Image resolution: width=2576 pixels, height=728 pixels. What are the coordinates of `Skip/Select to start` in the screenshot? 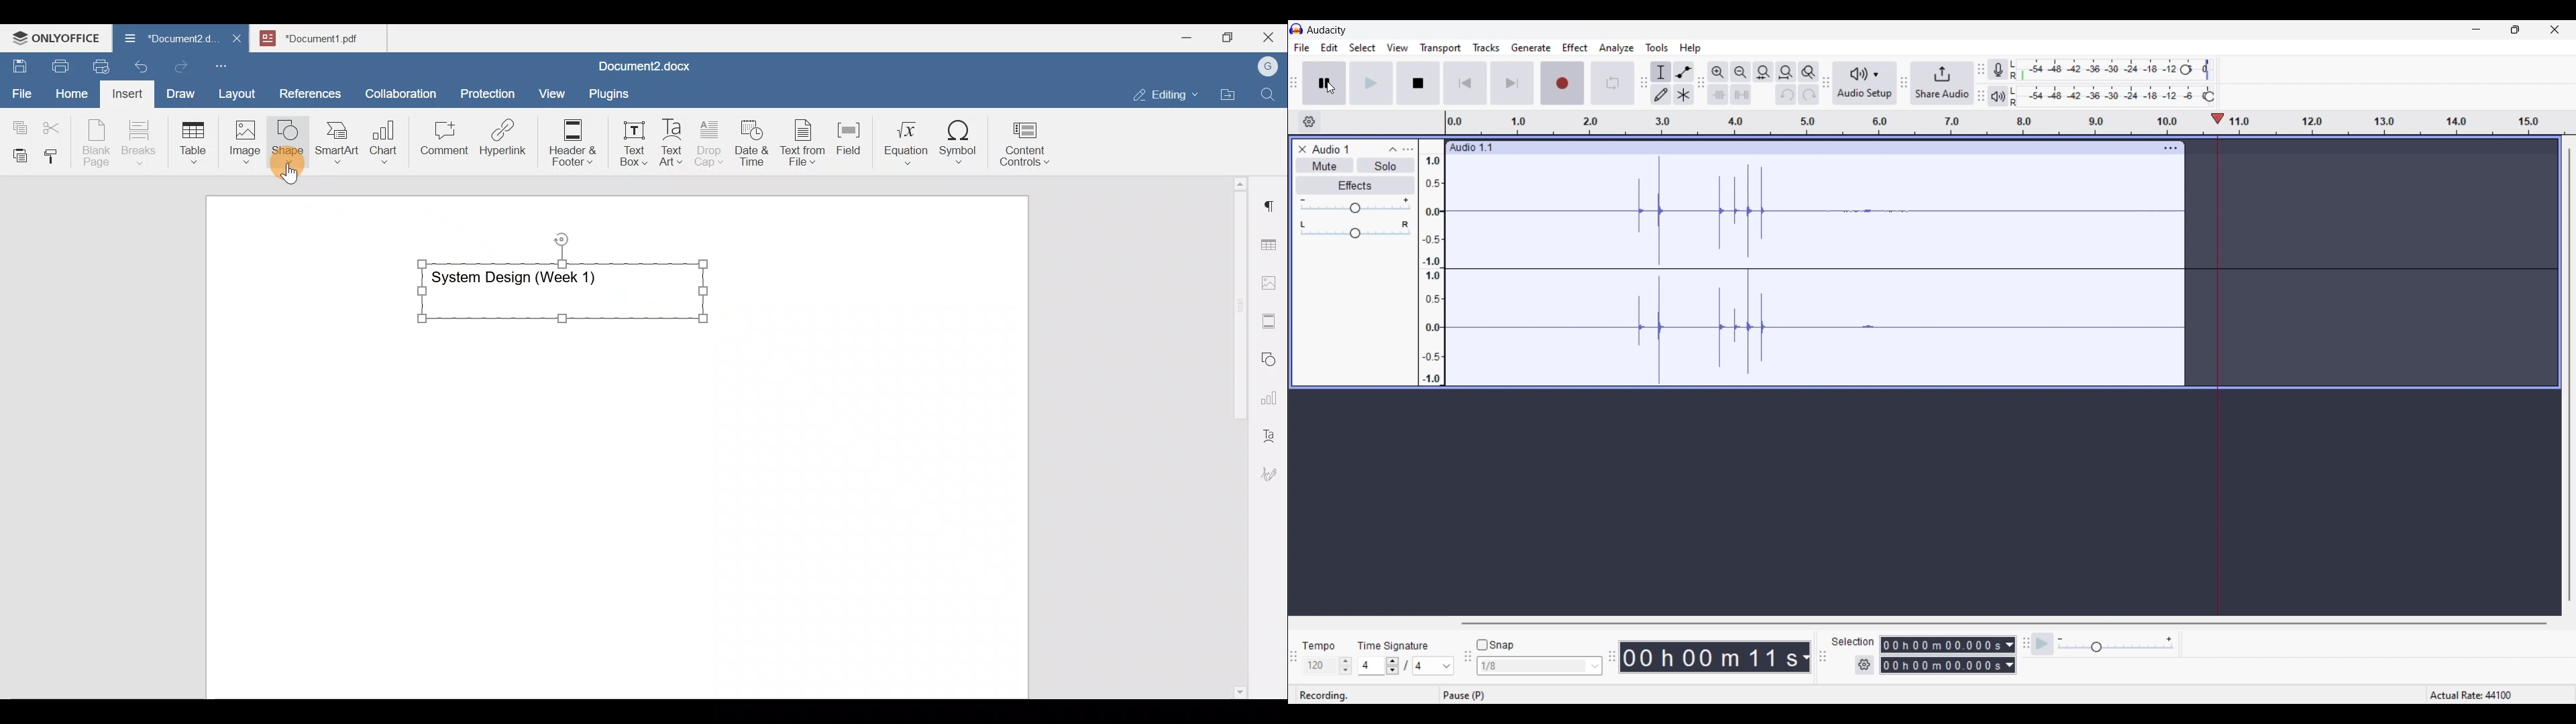 It's located at (1466, 83).